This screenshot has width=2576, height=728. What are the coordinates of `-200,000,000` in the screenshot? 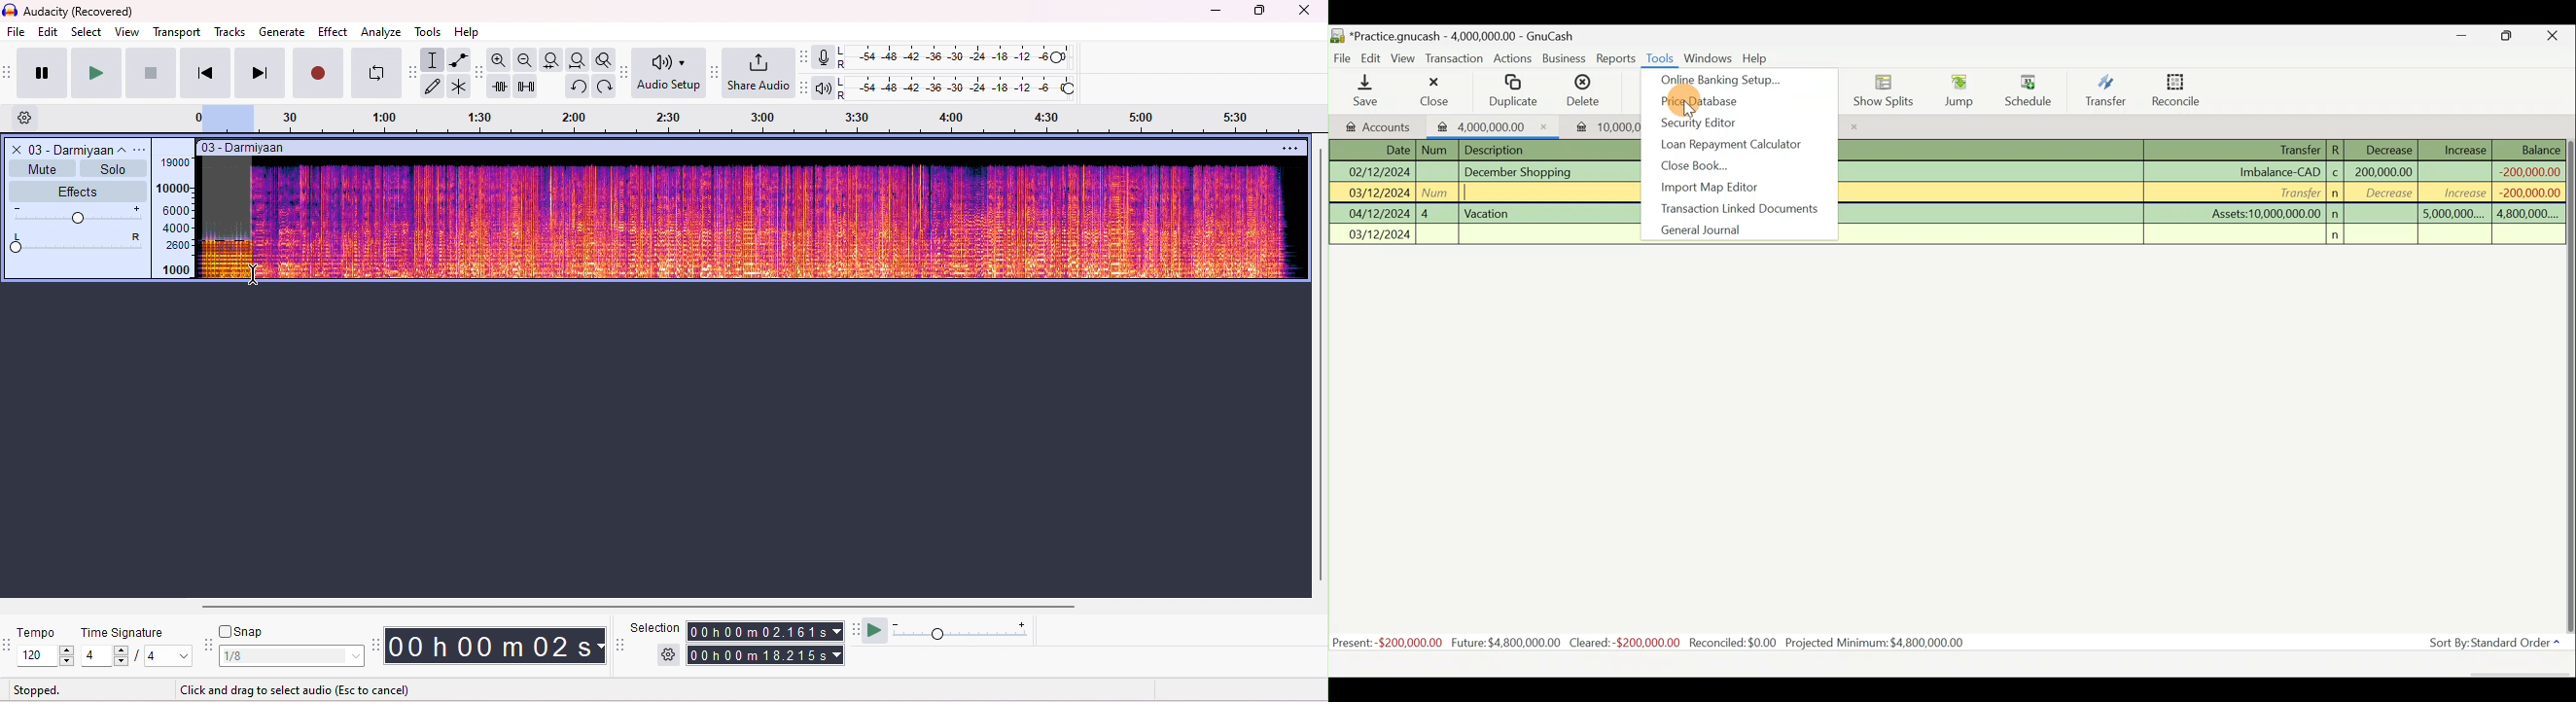 It's located at (2525, 192).